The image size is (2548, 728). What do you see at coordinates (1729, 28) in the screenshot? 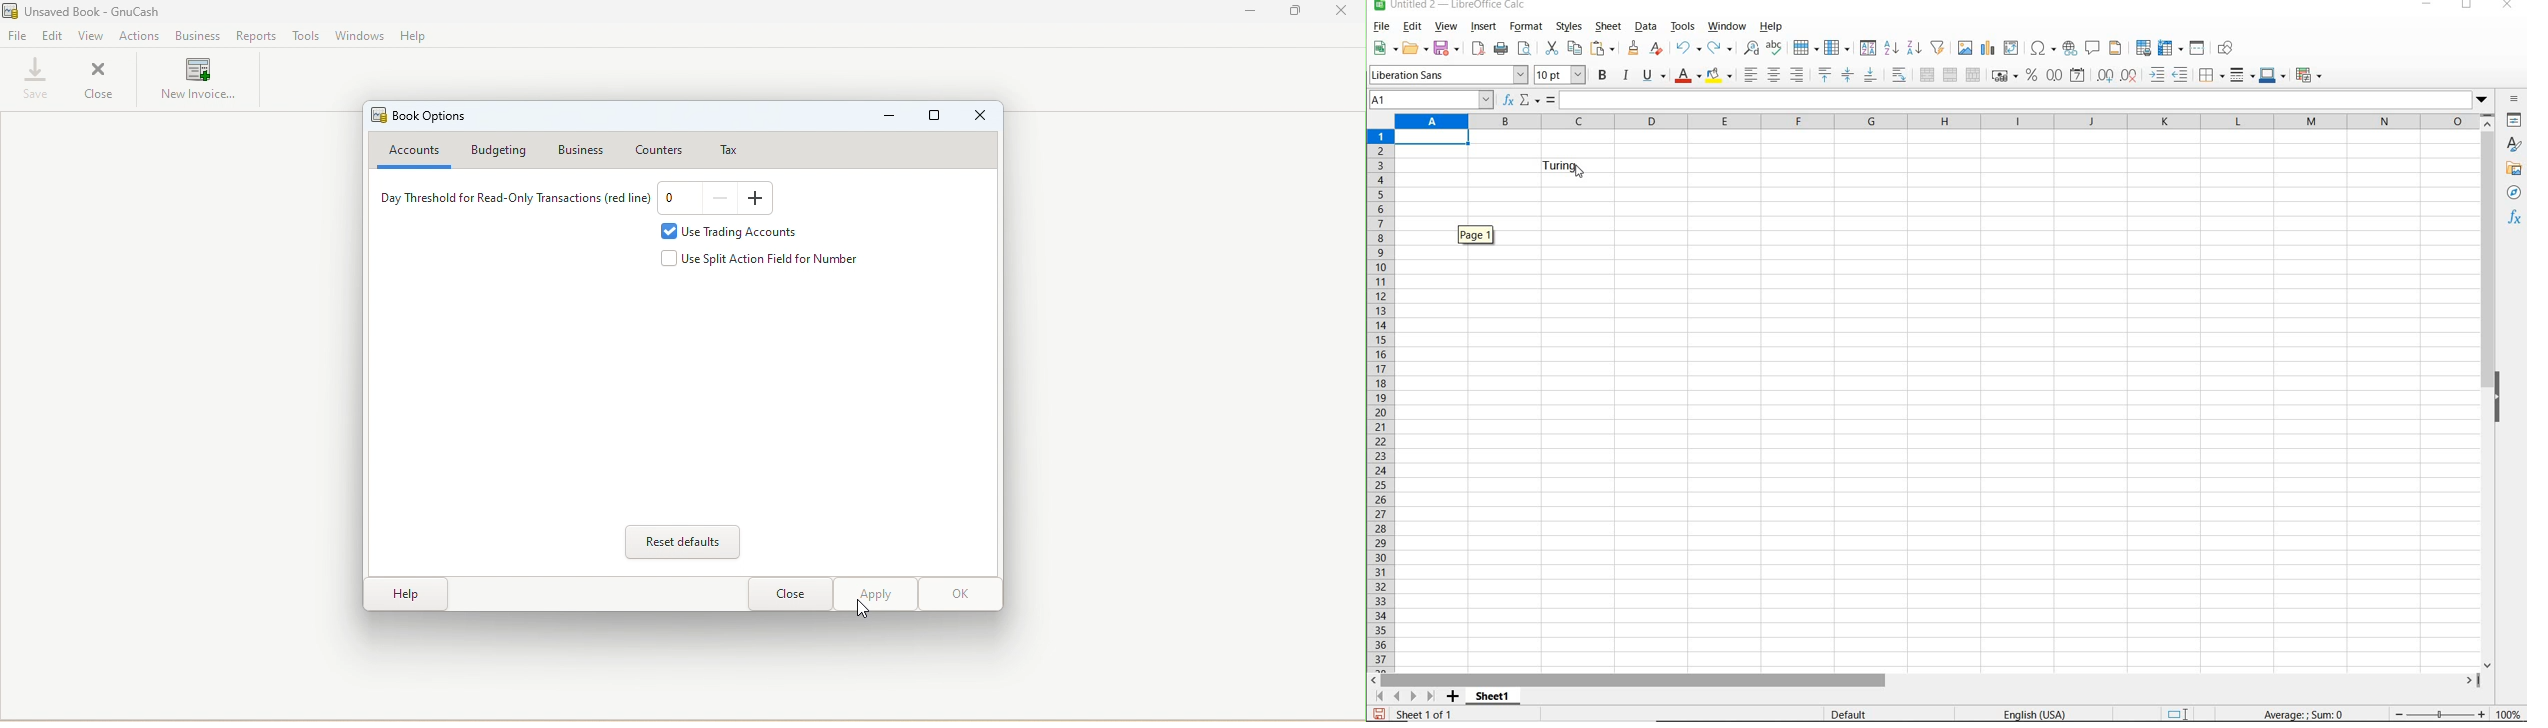
I see `WINDOW` at bounding box center [1729, 28].